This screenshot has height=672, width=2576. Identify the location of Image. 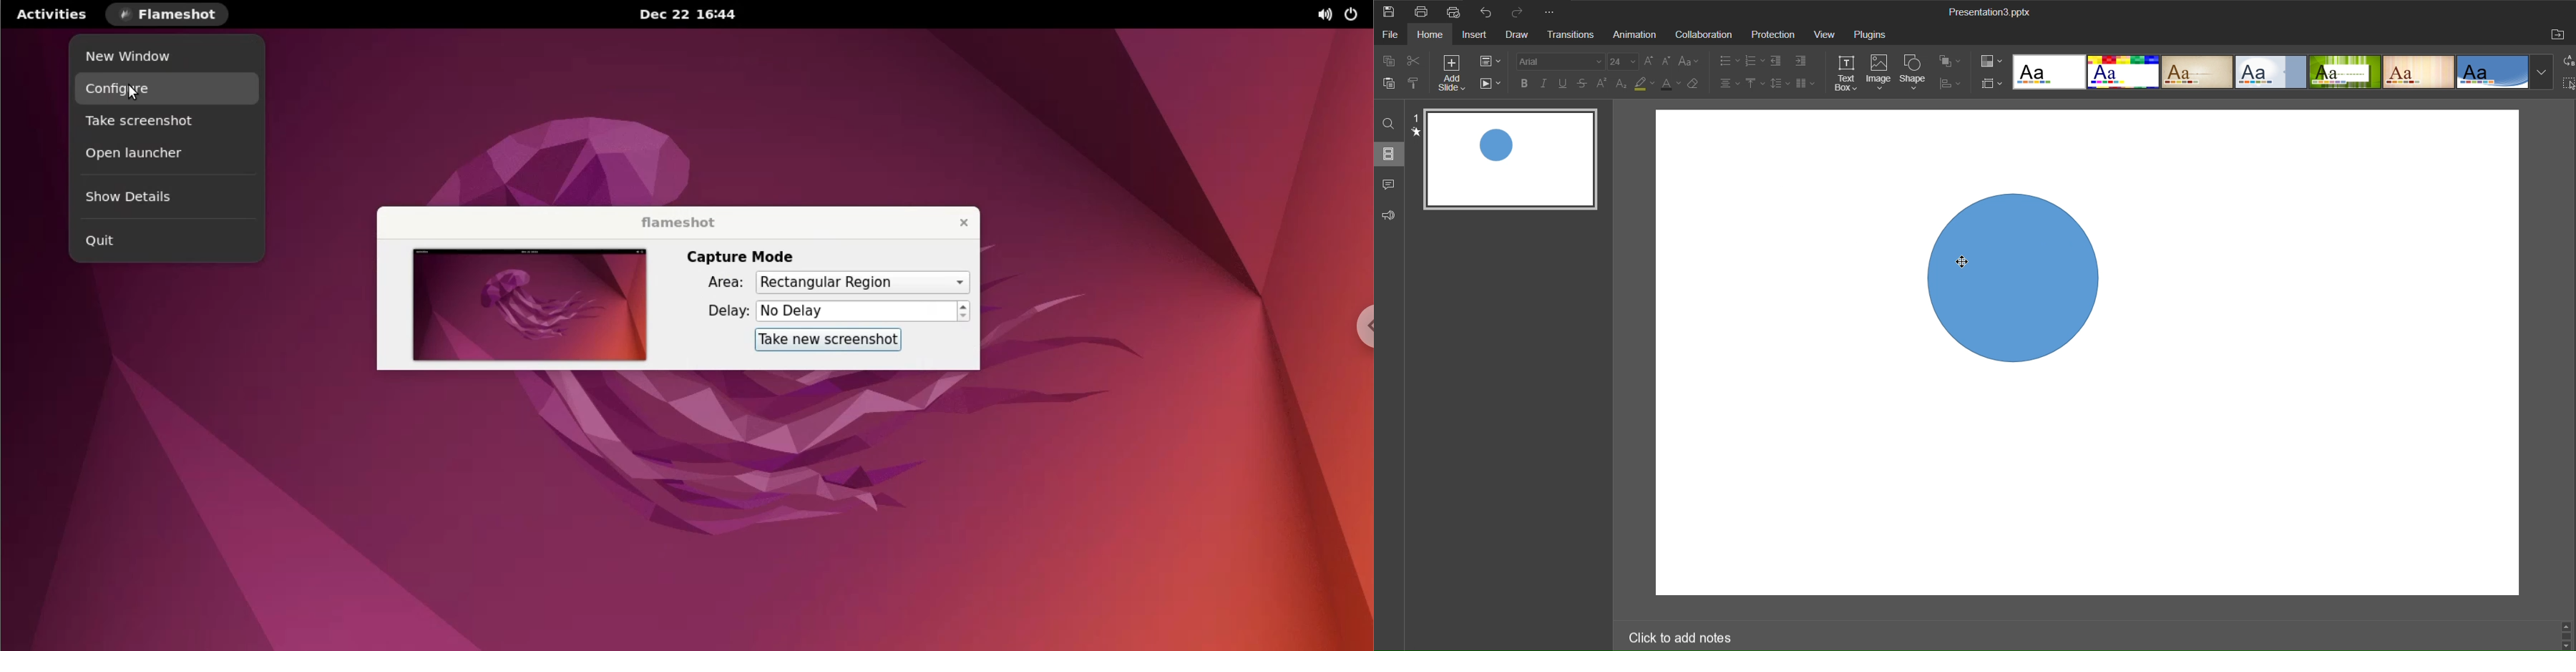
(1882, 73).